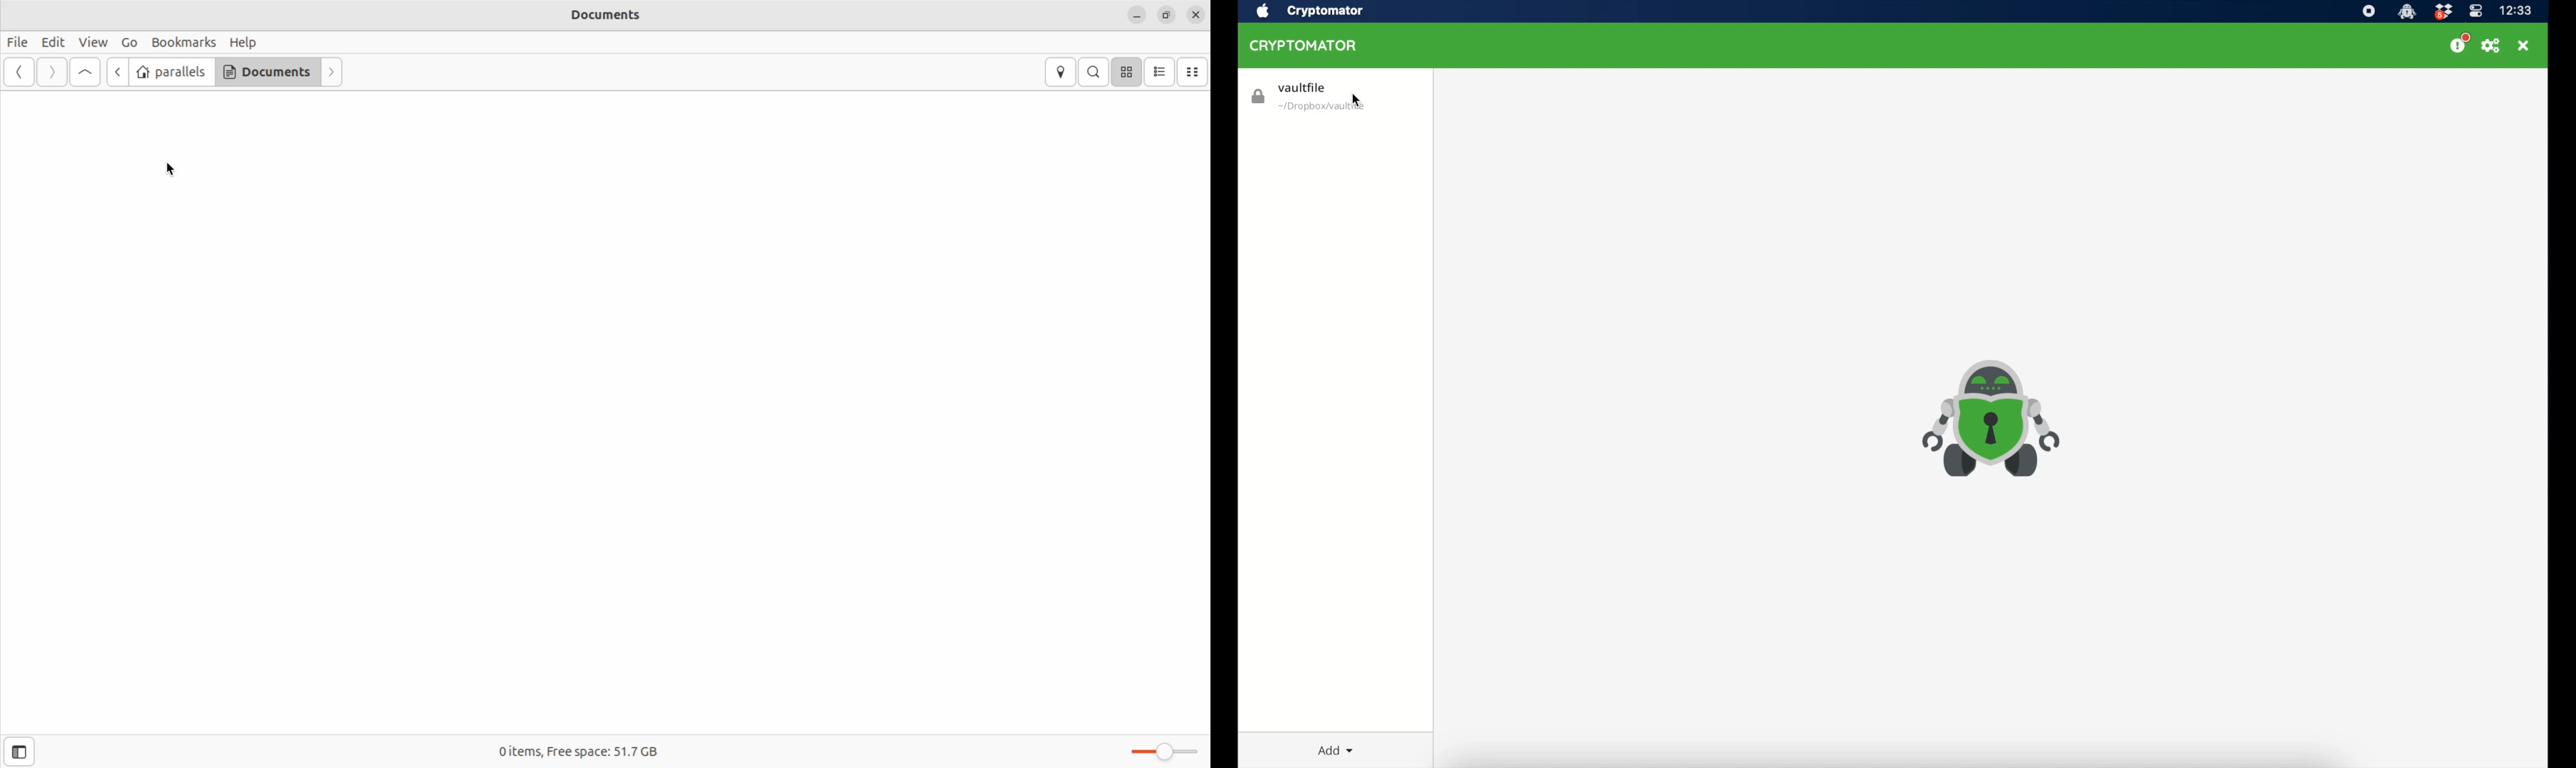  I want to click on View, so click(93, 42).